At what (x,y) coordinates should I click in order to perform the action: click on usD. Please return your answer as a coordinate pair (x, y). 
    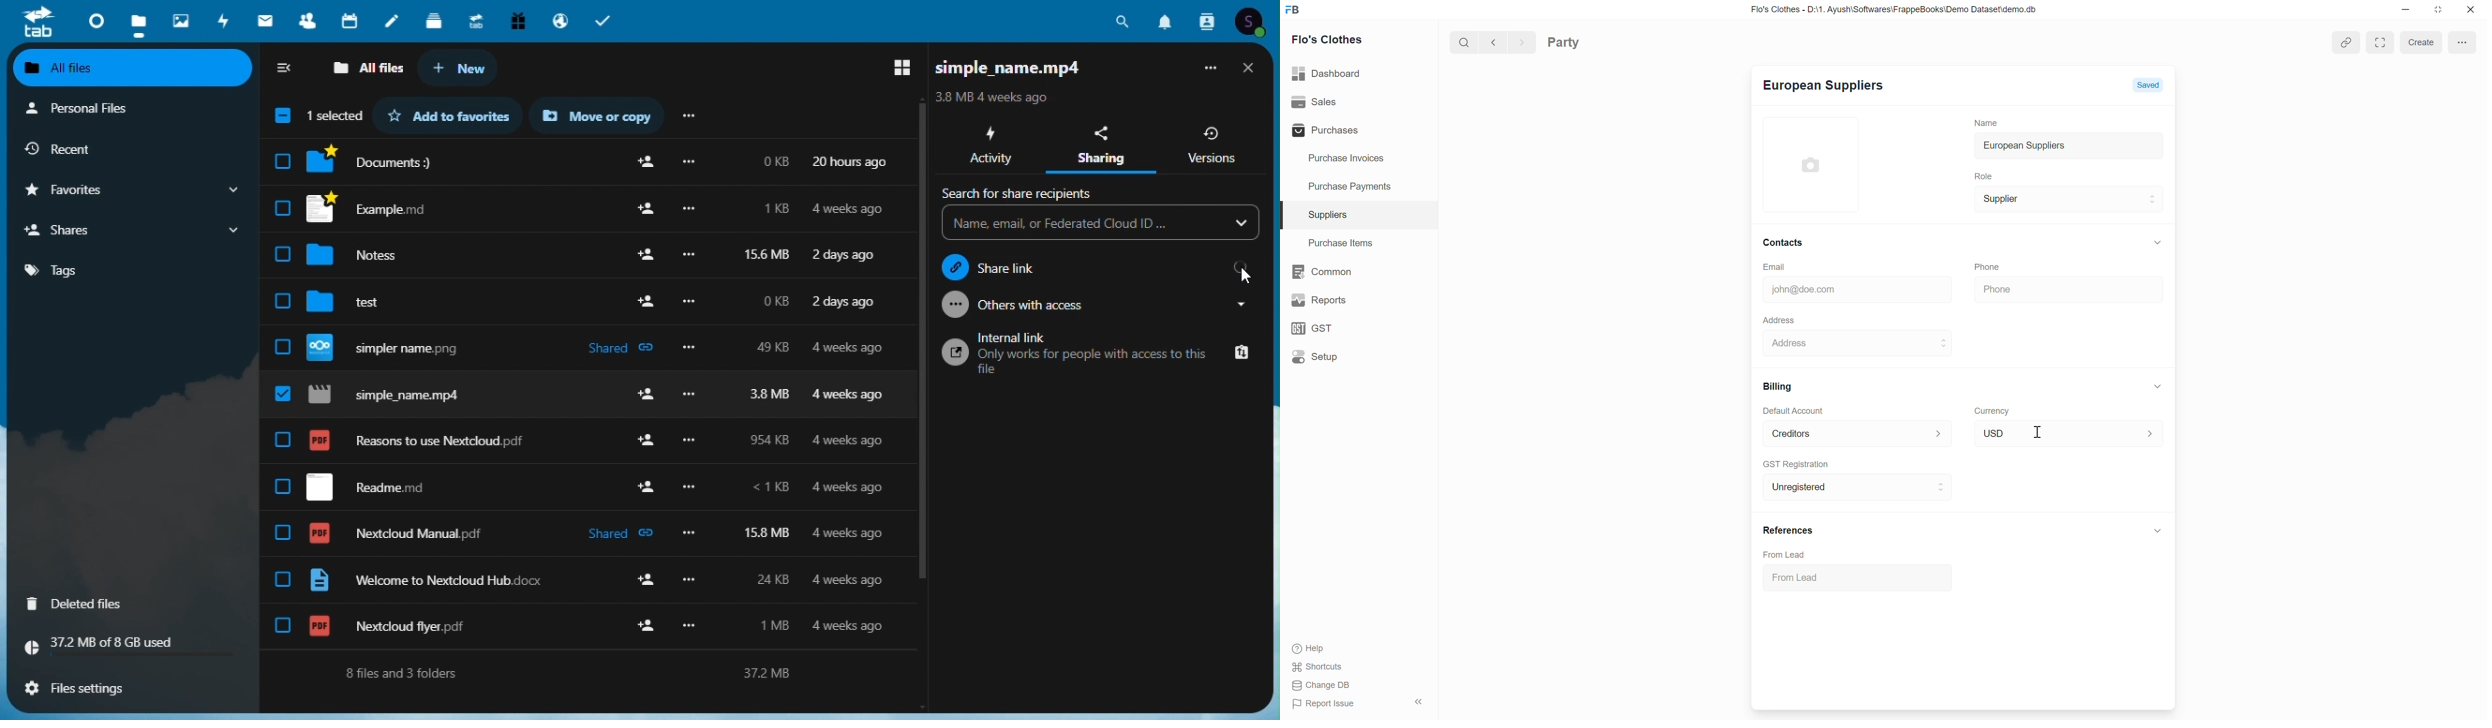
    Looking at the image, I should click on (1994, 432).